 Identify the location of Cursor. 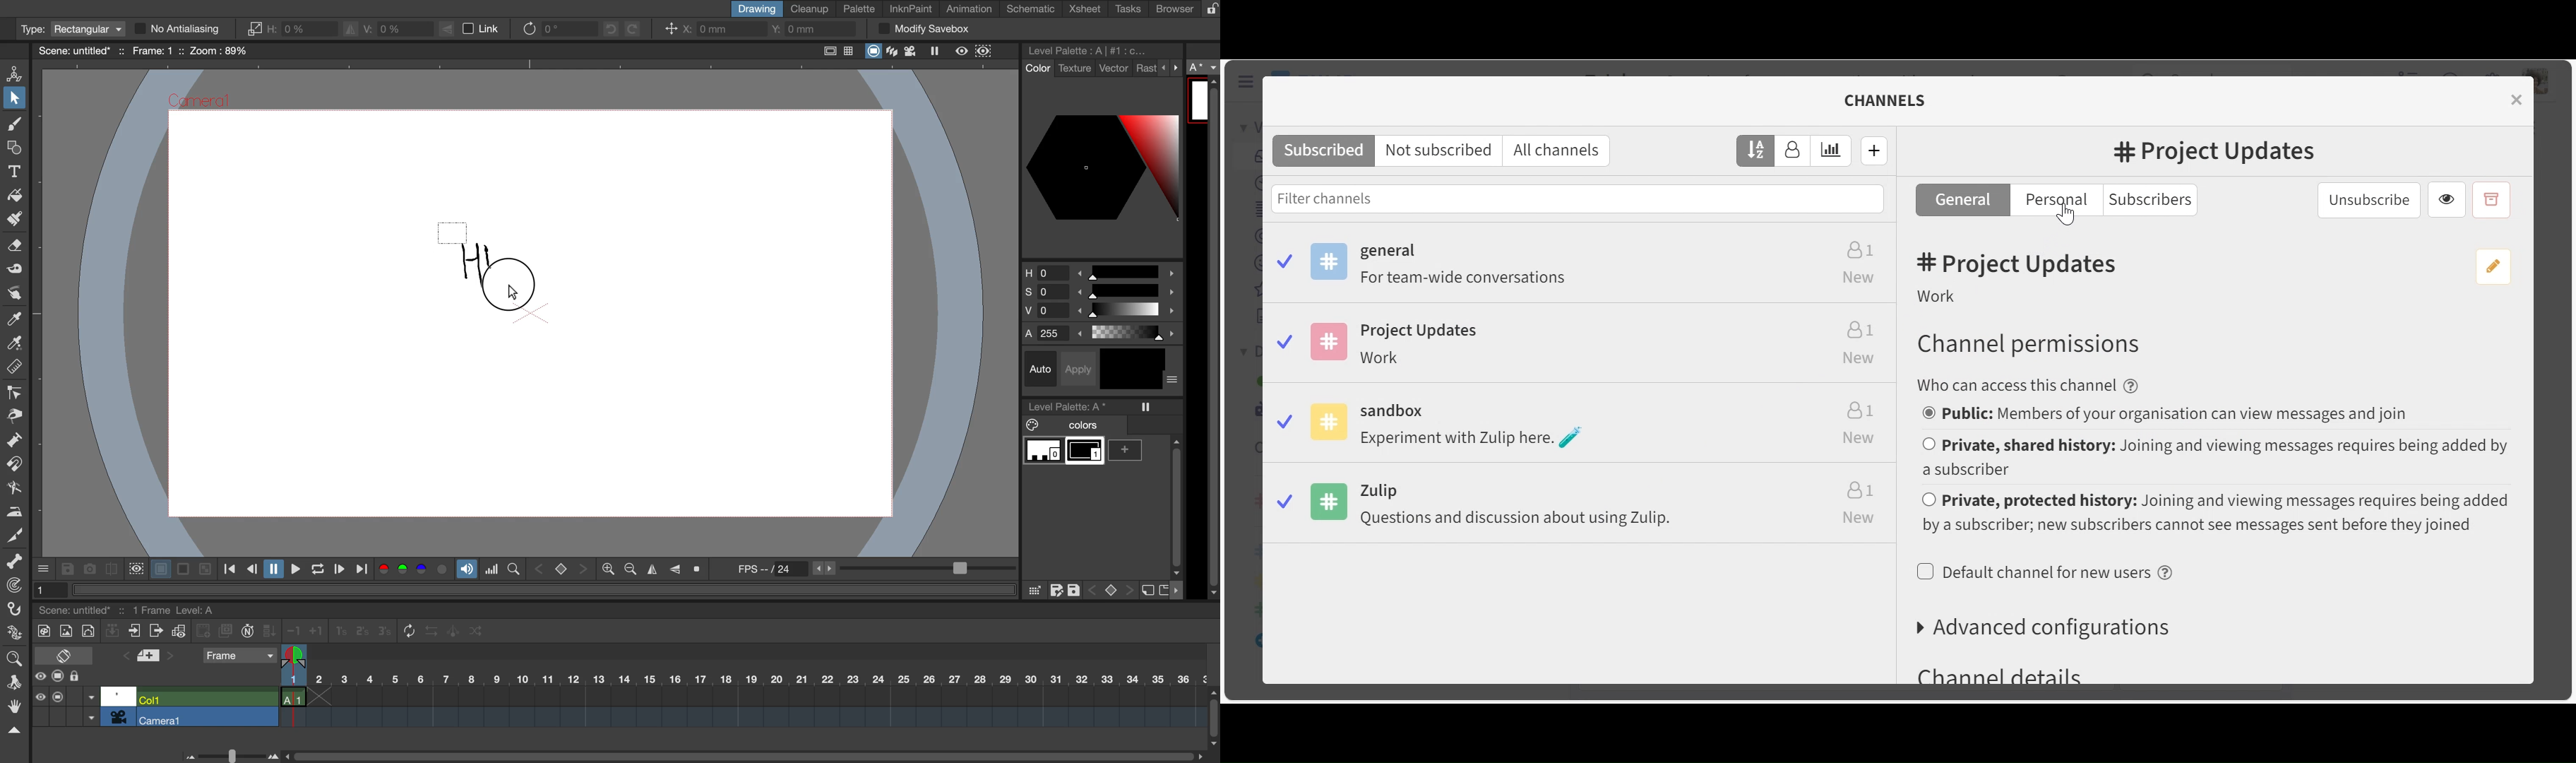
(2068, 218).